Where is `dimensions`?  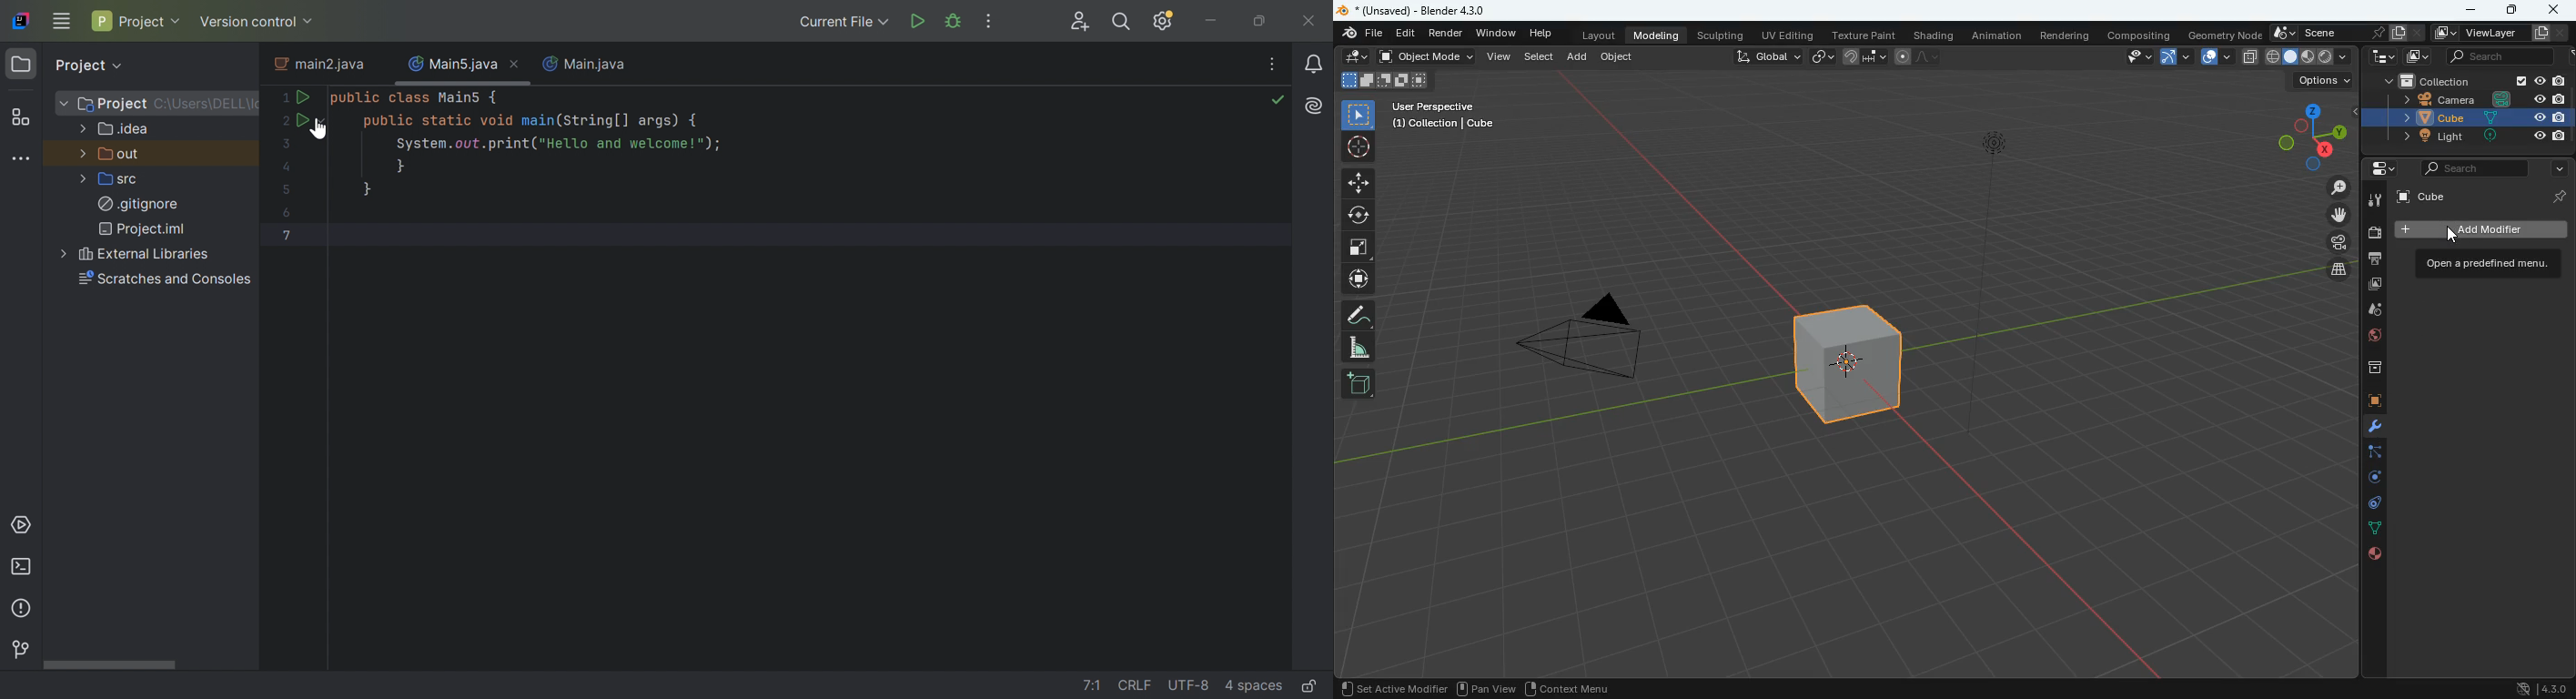
dimensions is located at coordinates (2307, 136).